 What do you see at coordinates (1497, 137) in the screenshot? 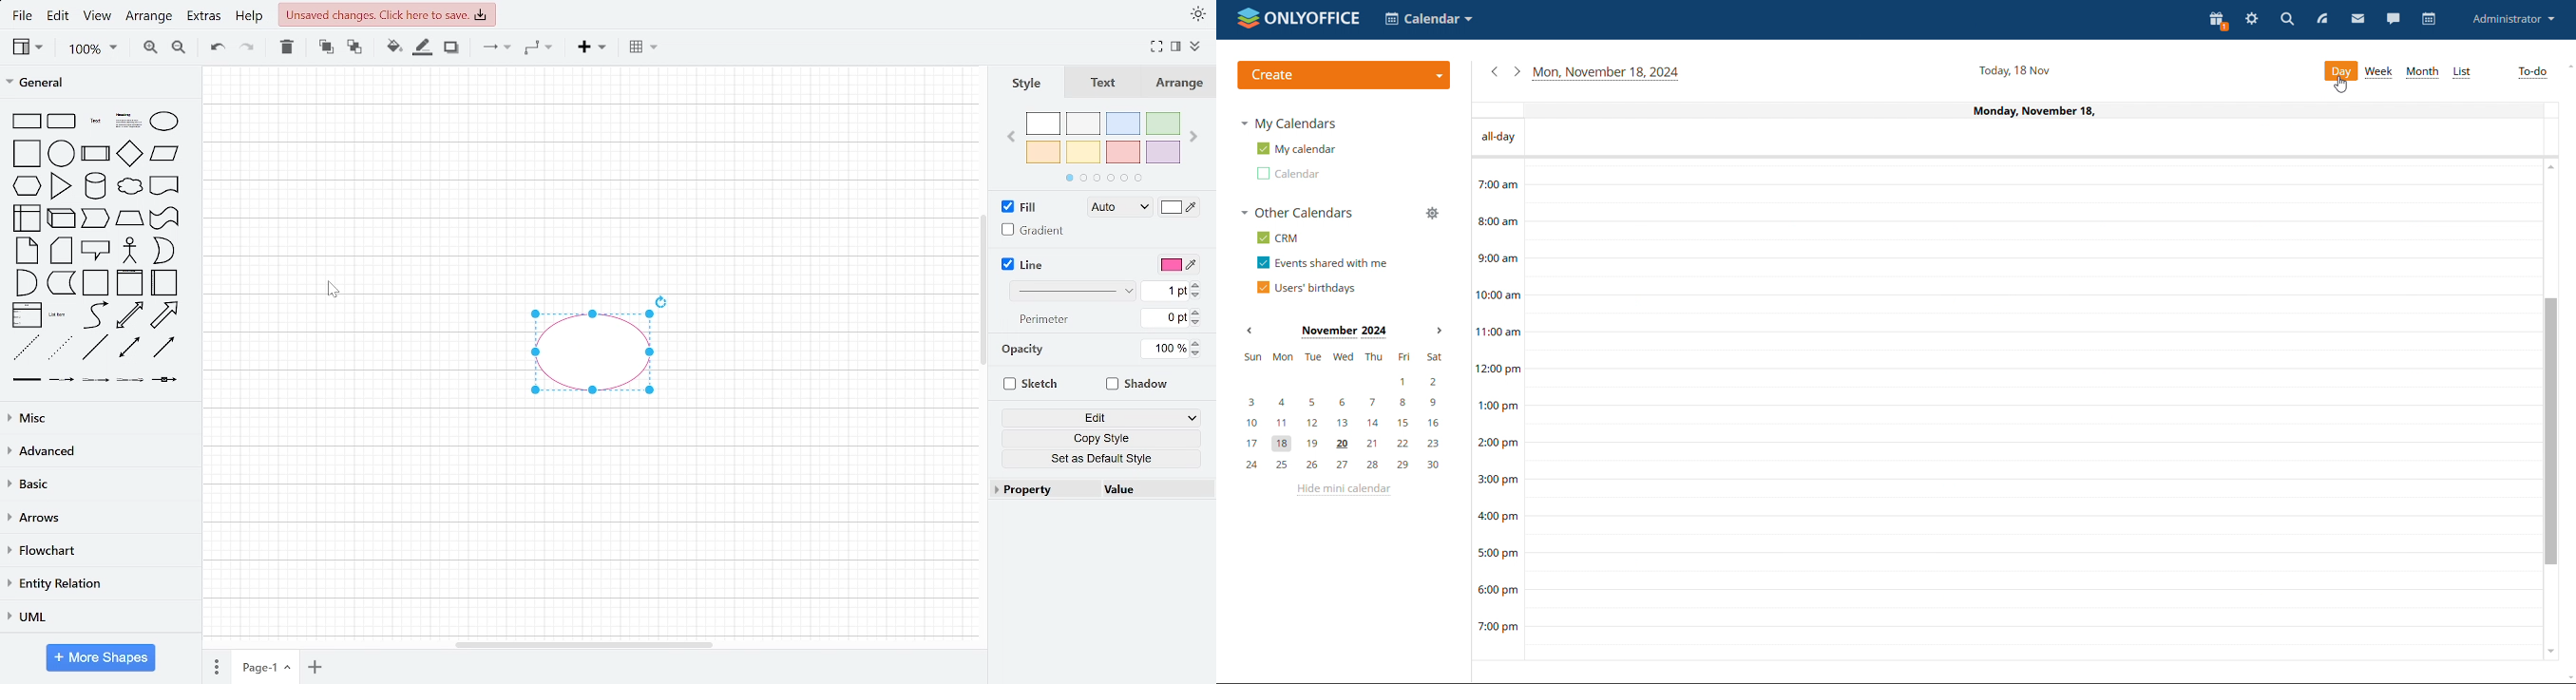
I see `all-day` at bounding box center [1497, 137].